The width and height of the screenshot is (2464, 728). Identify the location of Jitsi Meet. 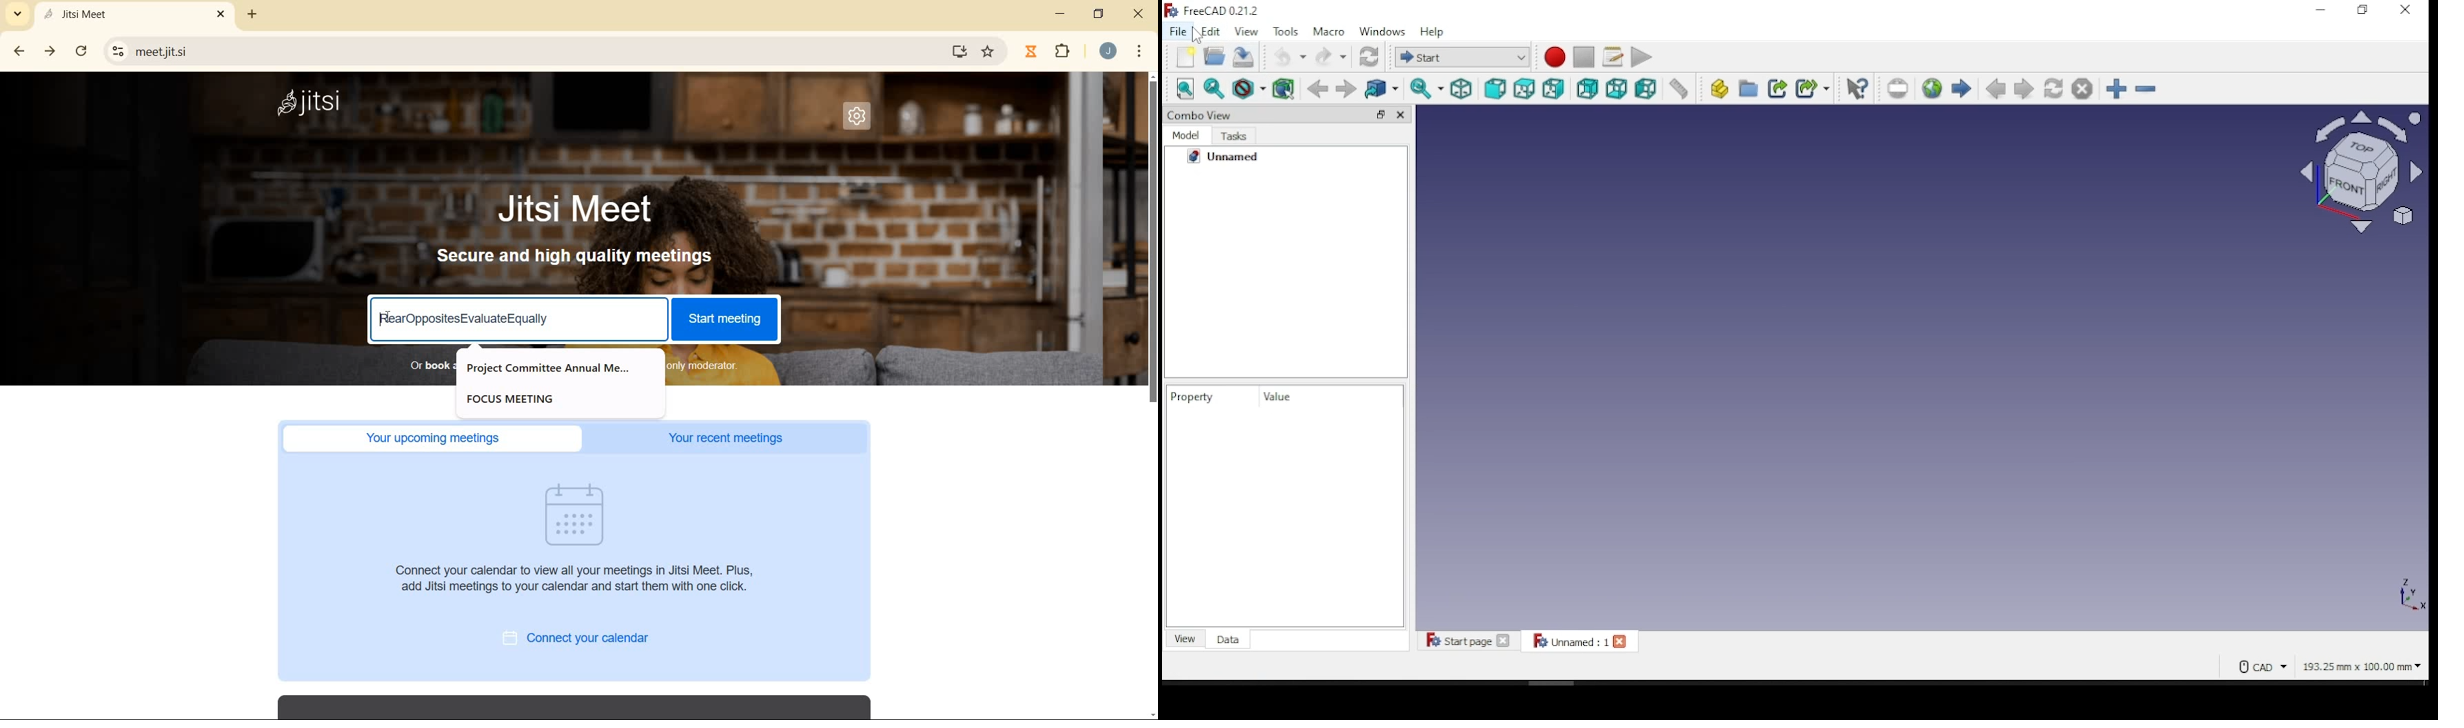
(577, 210).